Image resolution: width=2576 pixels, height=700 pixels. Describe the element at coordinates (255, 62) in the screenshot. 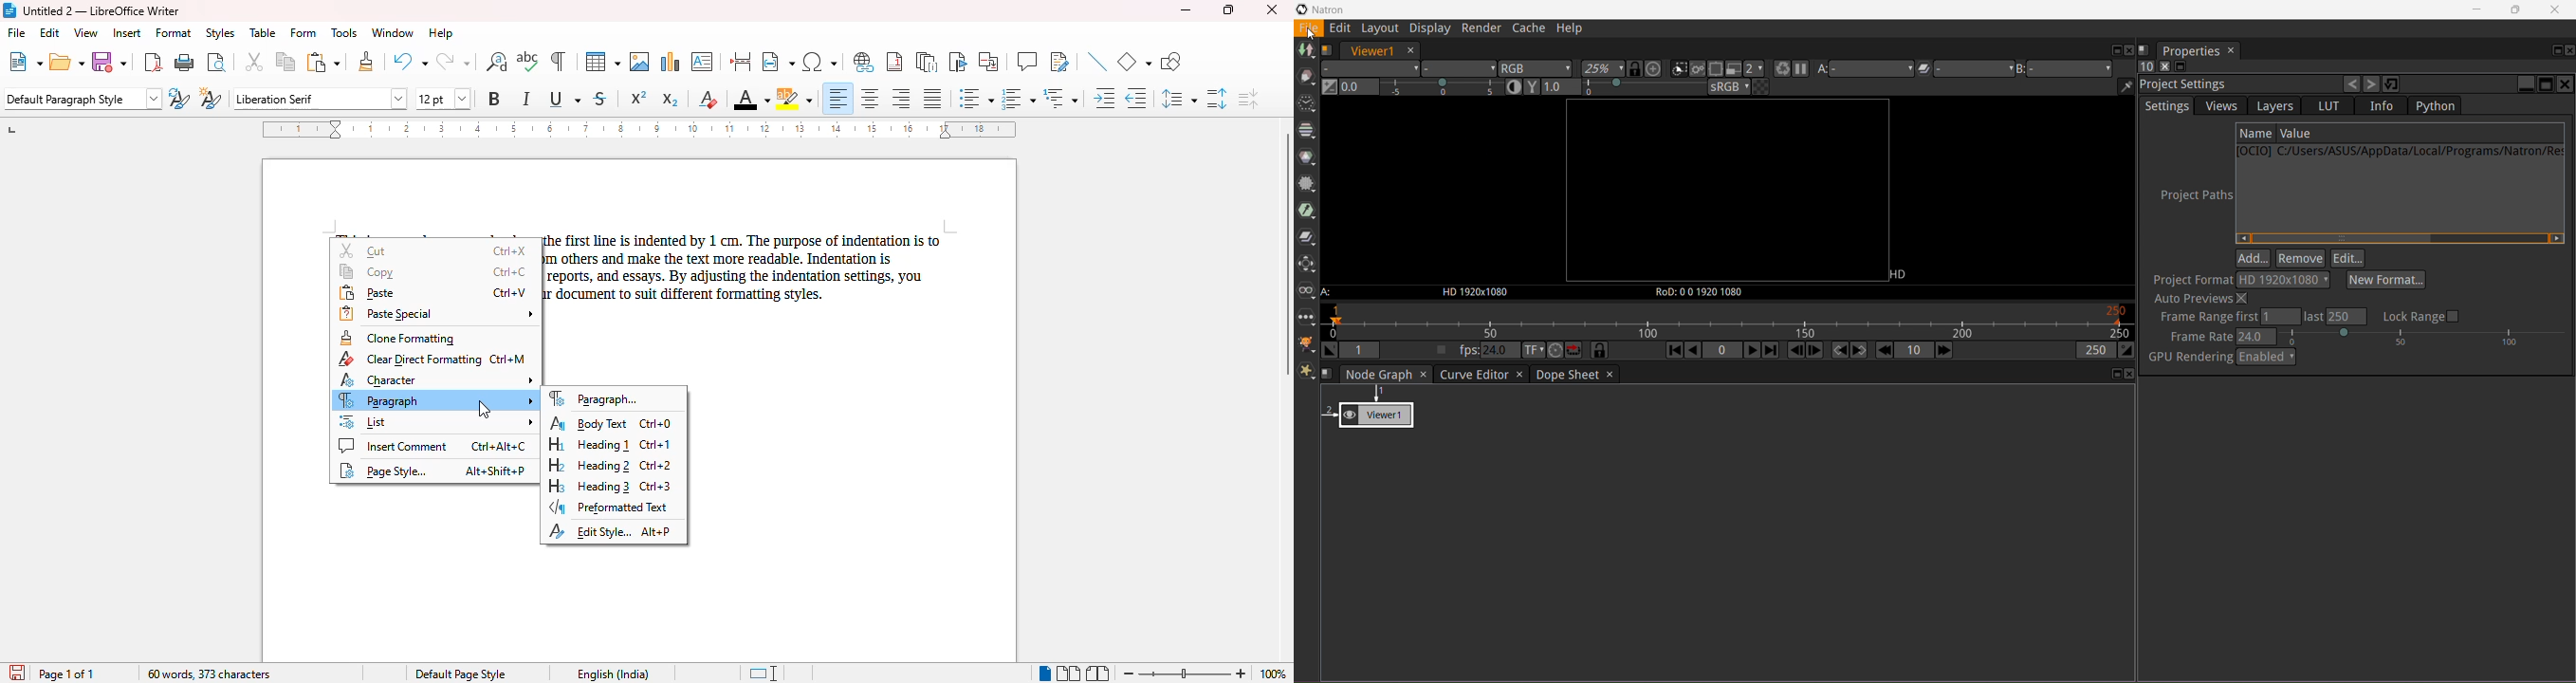

I see `cut` at that location.